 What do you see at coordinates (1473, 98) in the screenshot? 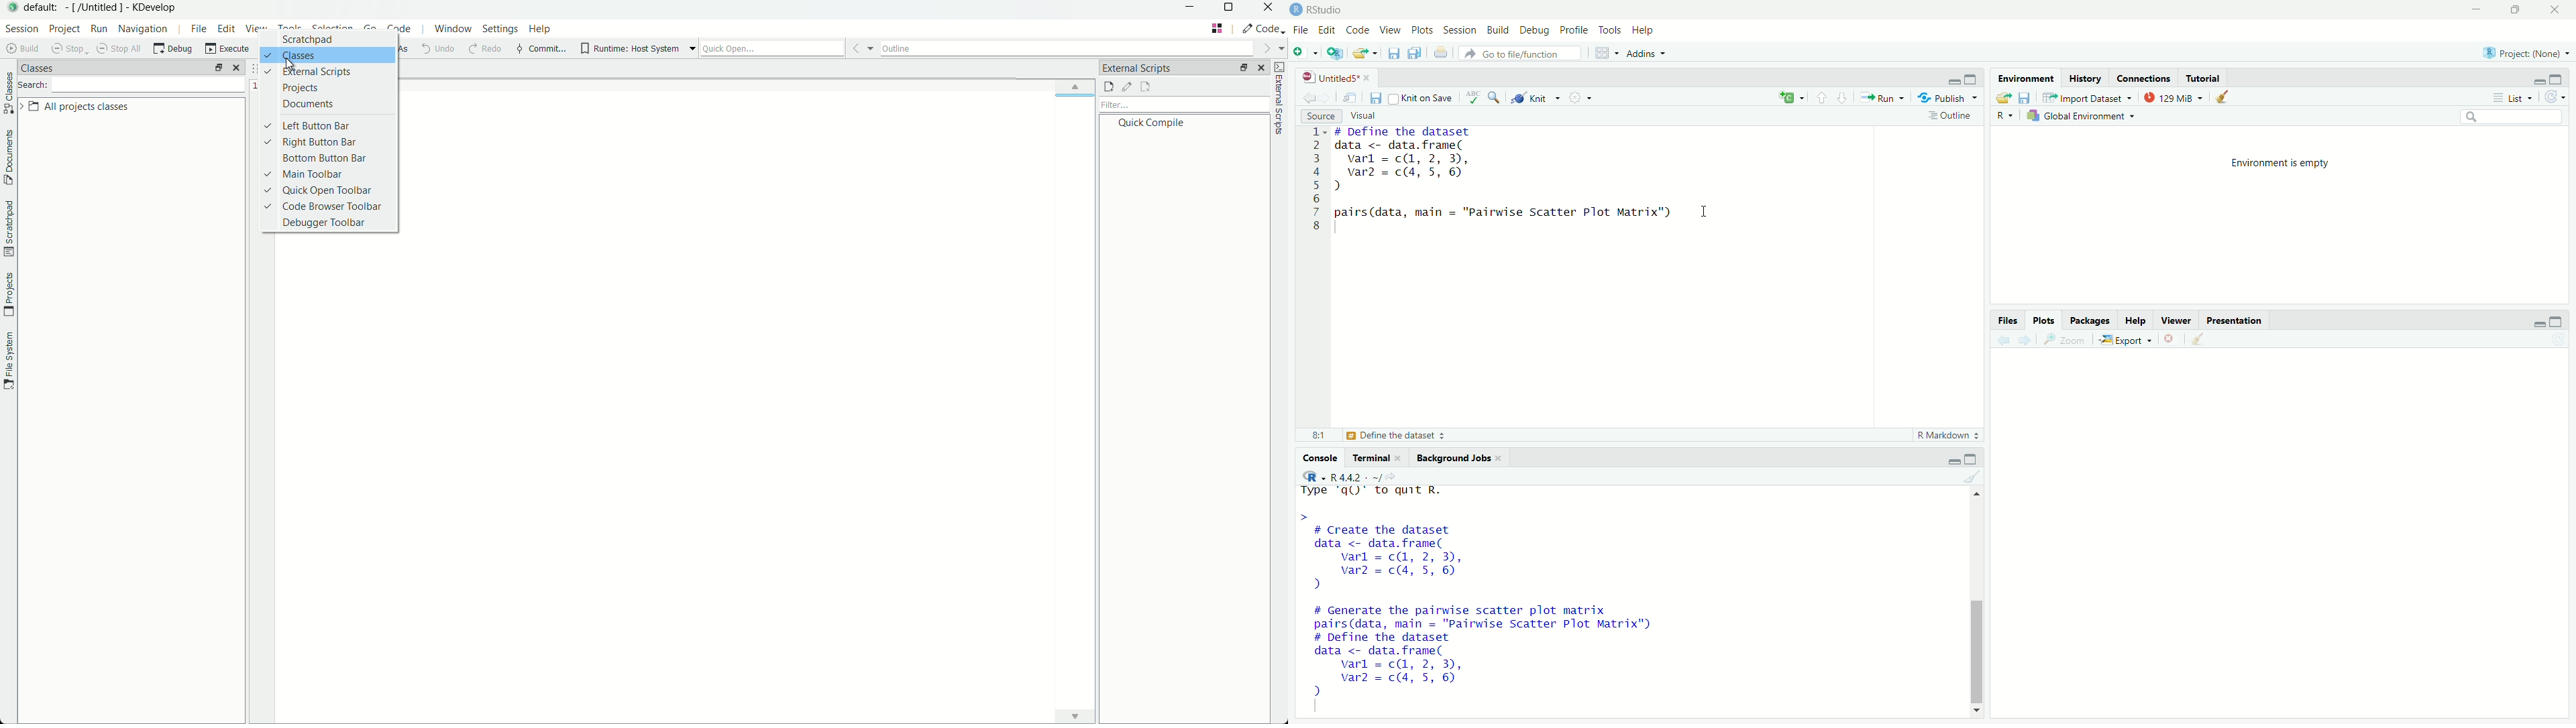
I see `Spell check` at bounding box center [1473, 98].